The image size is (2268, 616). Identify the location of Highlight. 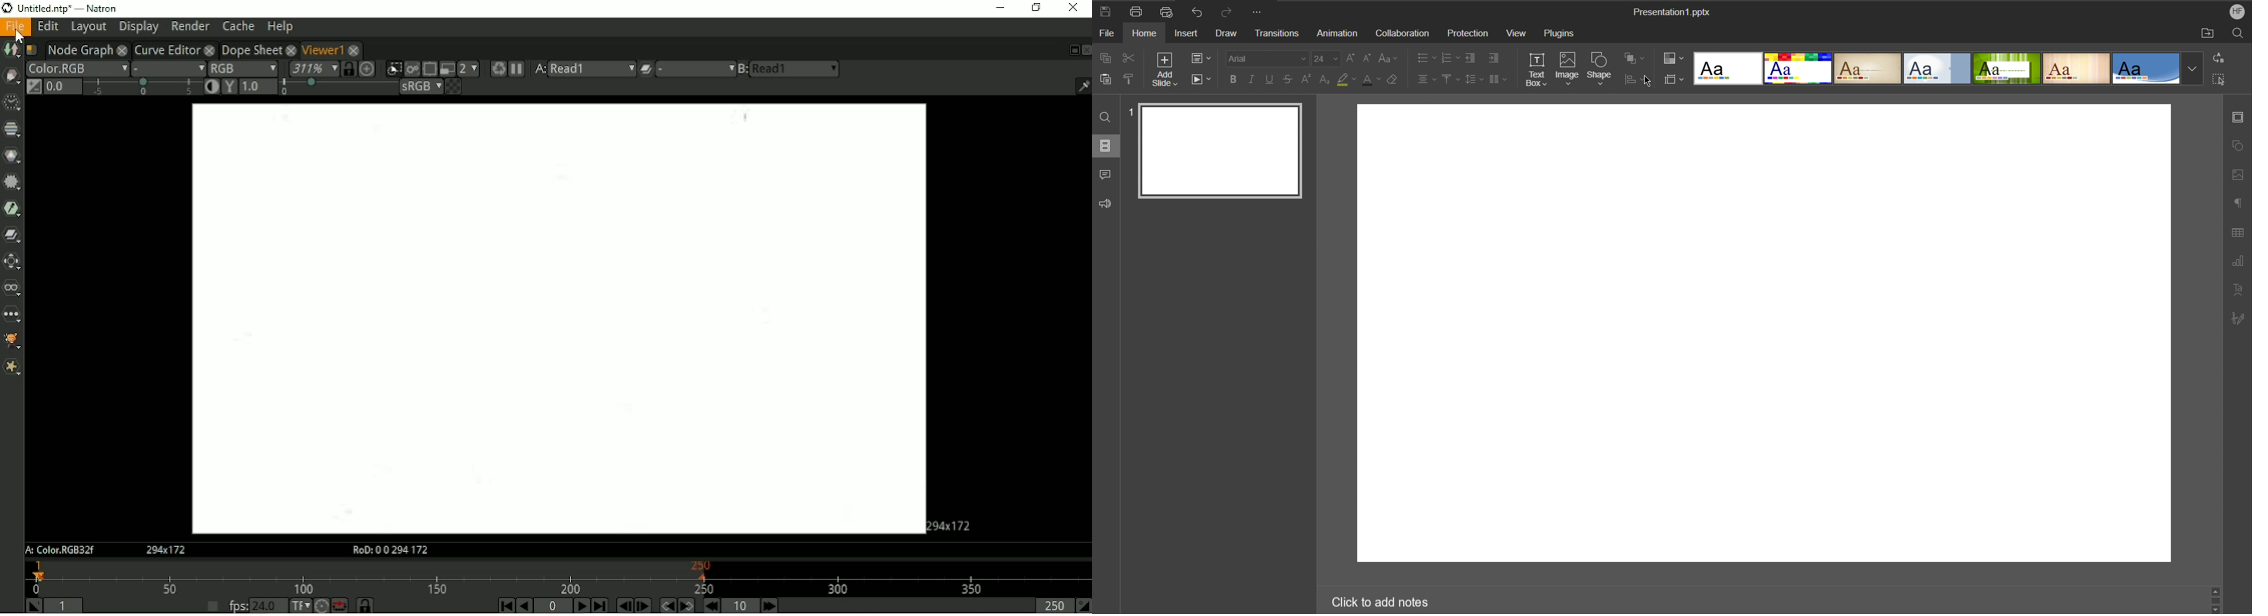
(1346, 79).